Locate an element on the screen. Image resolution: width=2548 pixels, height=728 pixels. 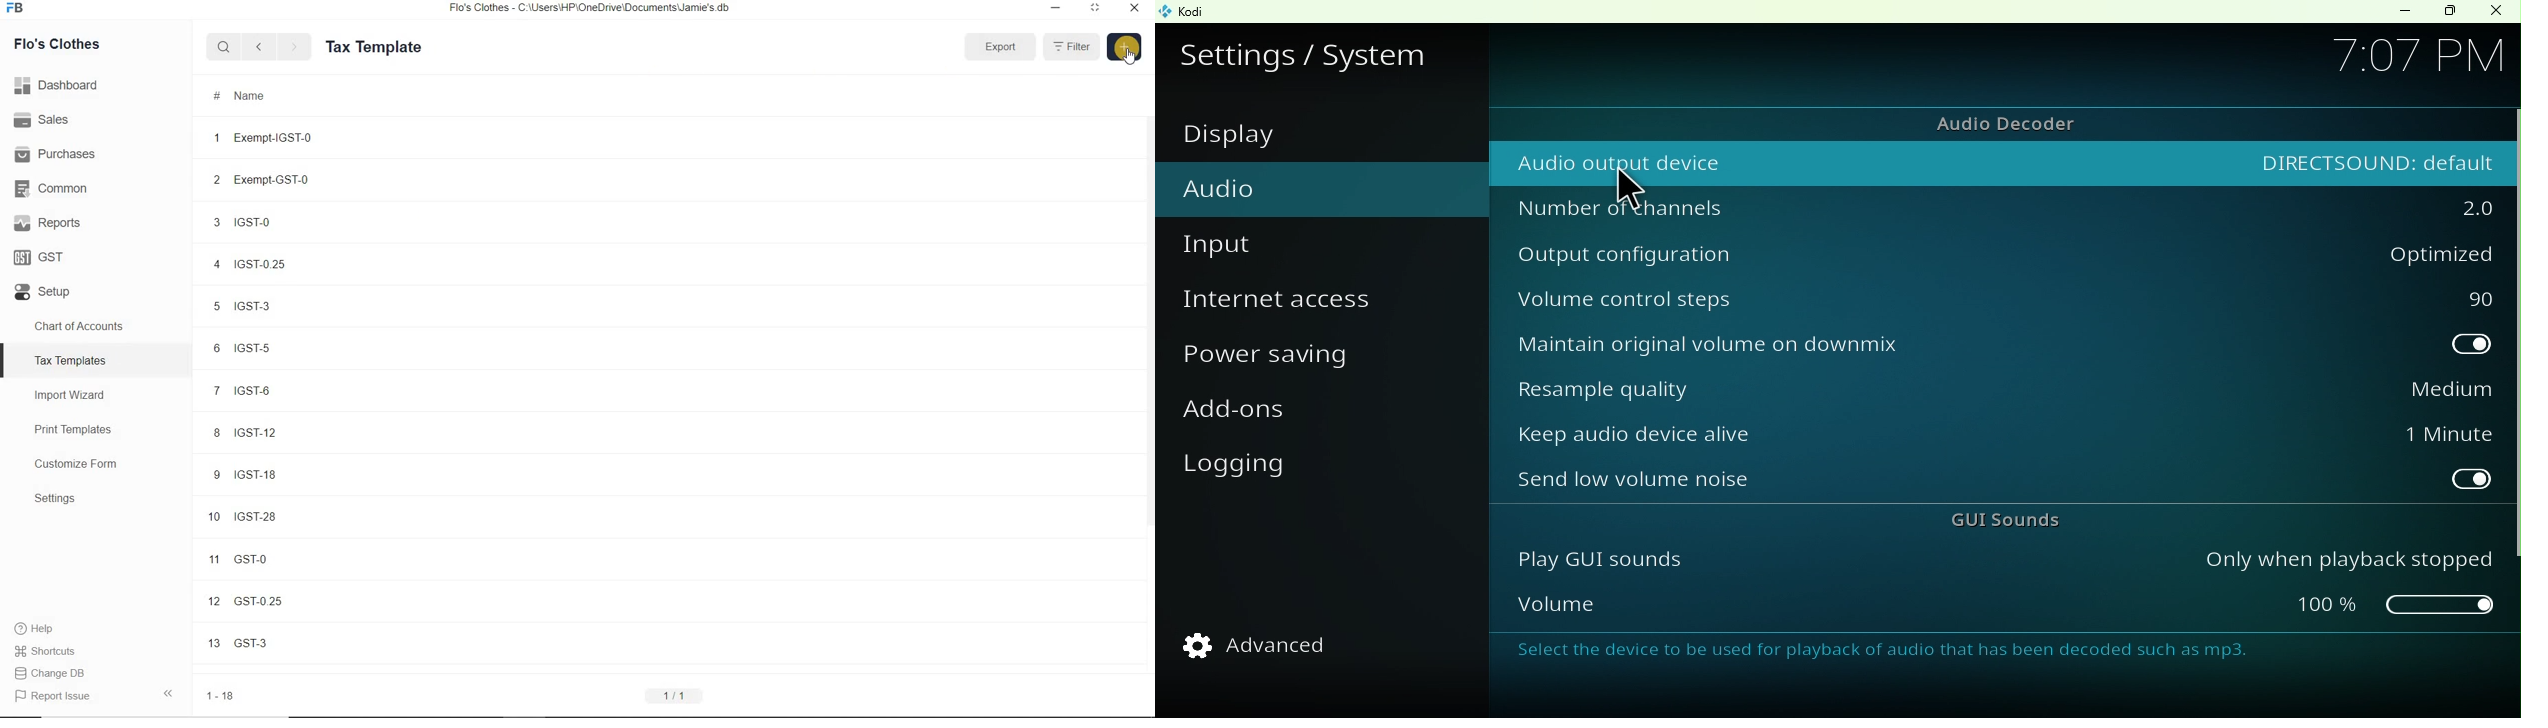
Backward is located at coordinates (259, 46).